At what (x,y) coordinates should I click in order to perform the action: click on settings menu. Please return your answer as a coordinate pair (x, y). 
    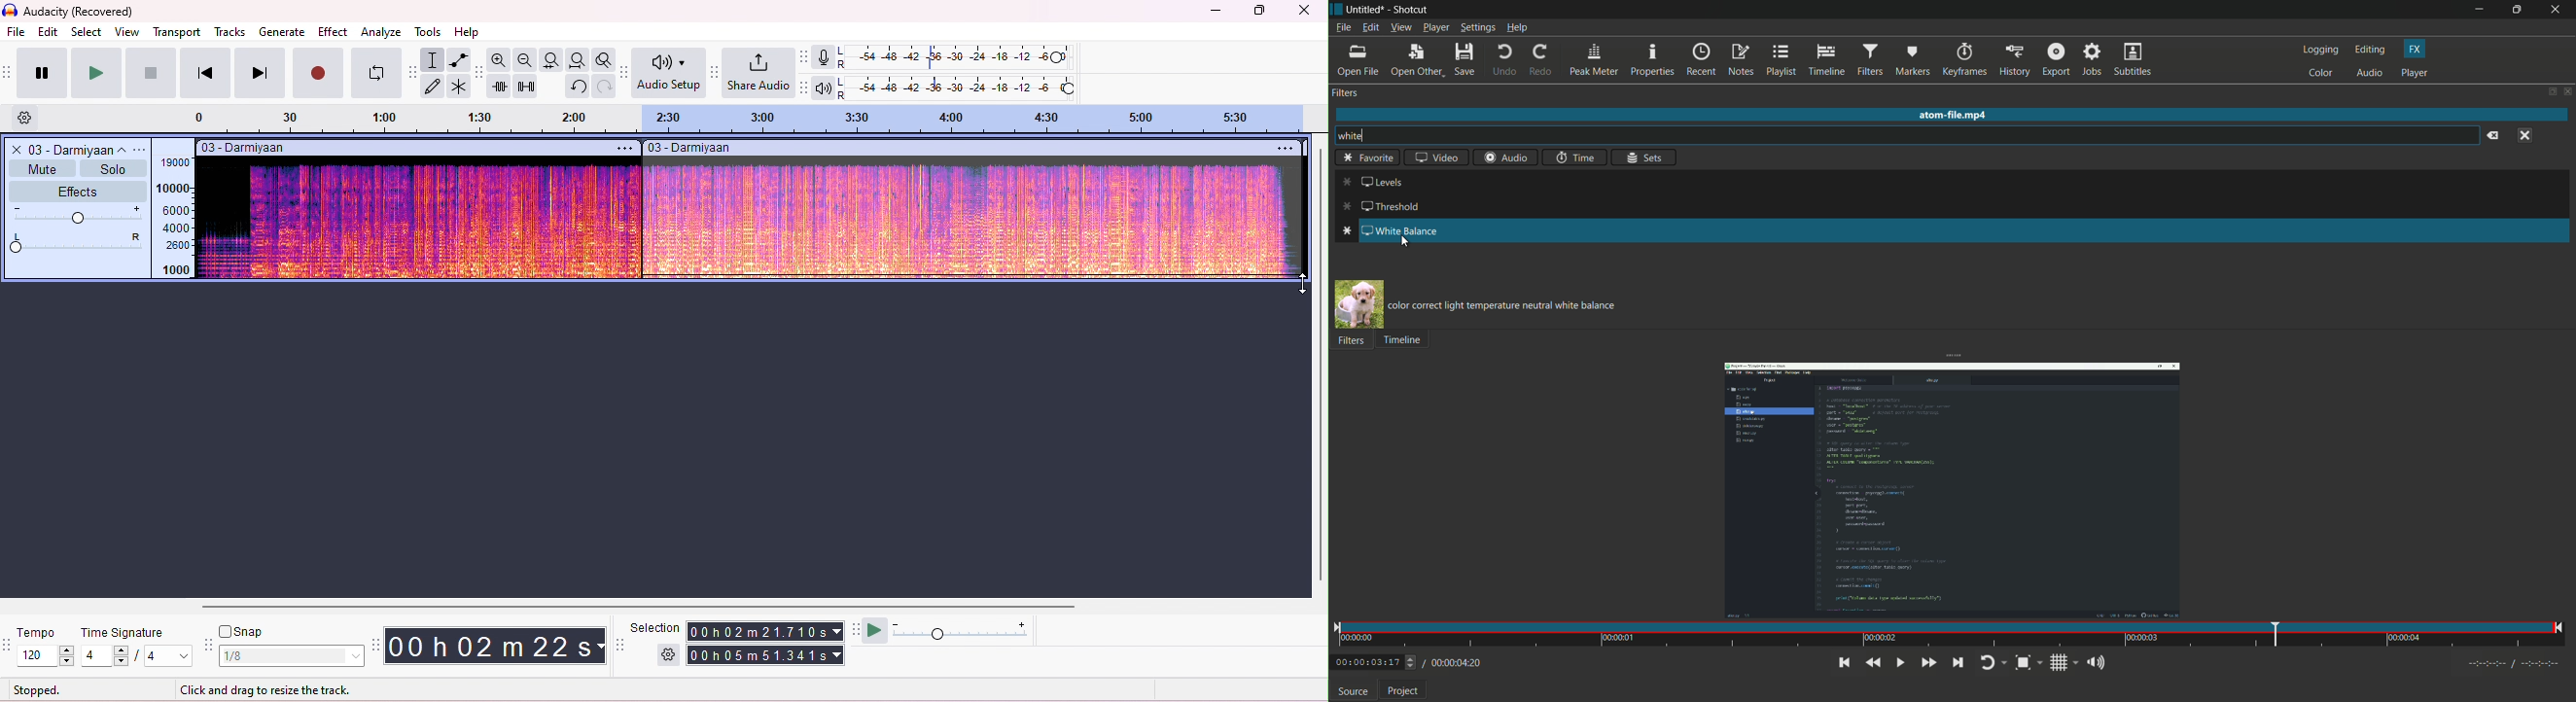
    Looking at the image, I should click on (1477, 27).